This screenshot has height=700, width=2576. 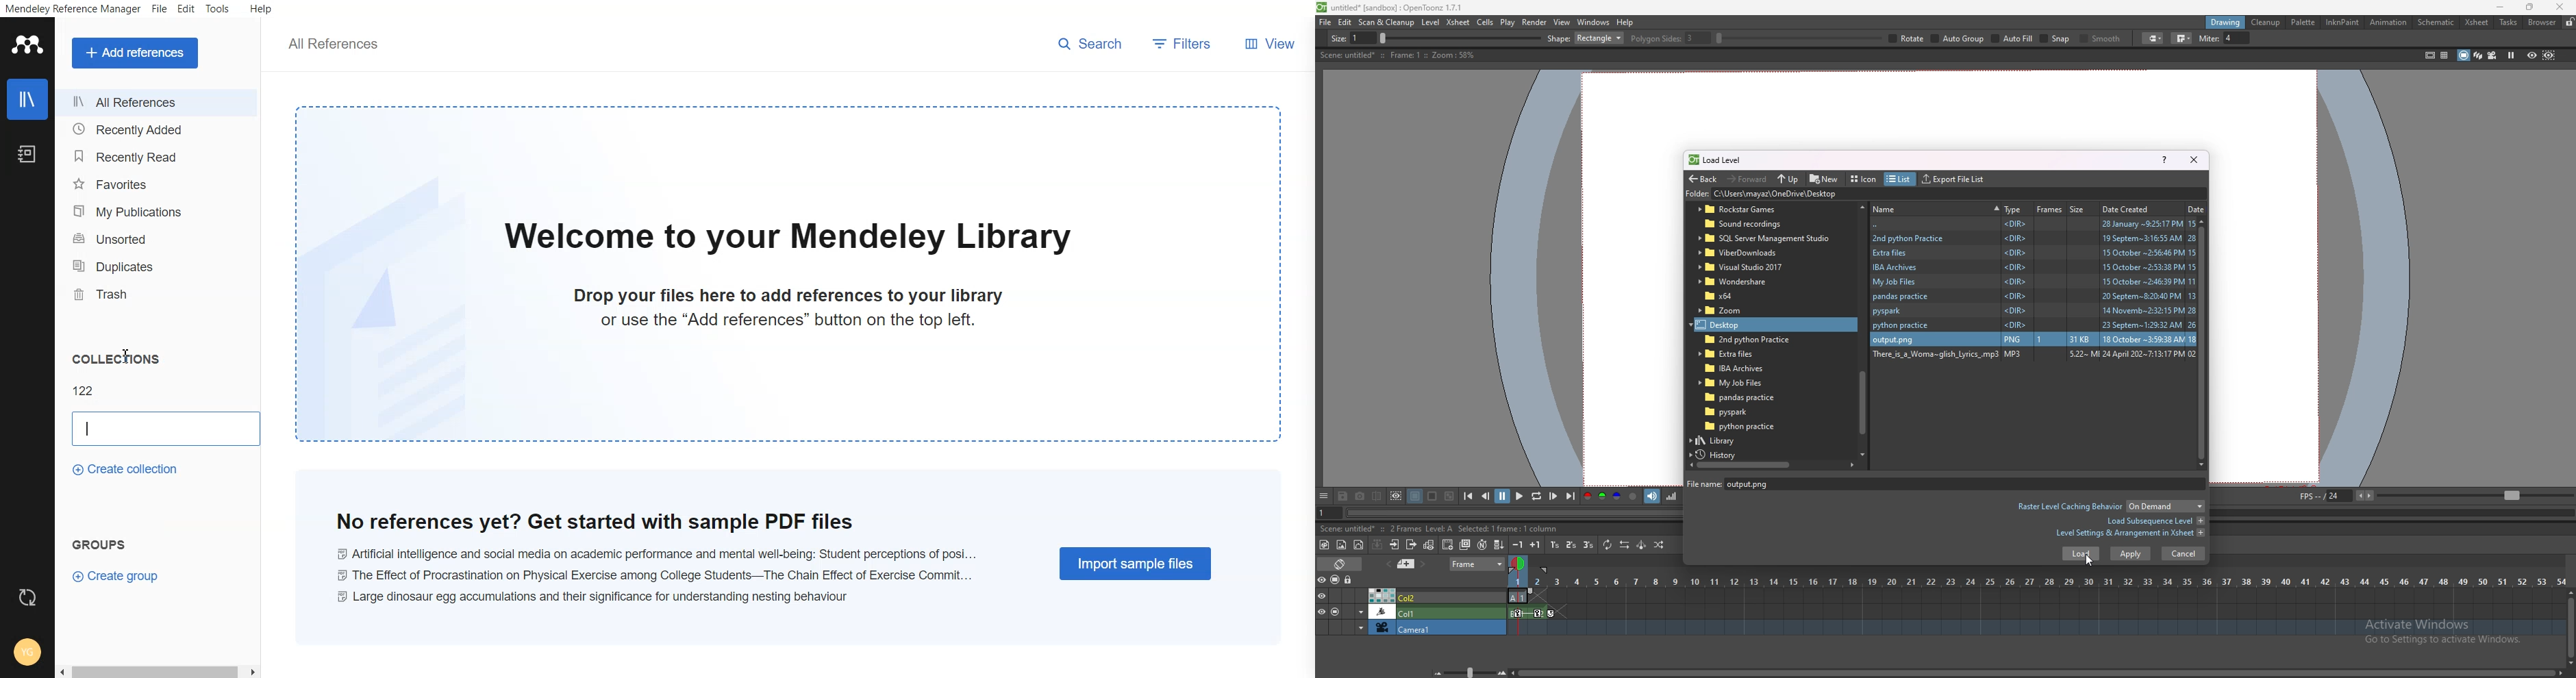 I want to click on smooth, so click(x=2332, y=39).